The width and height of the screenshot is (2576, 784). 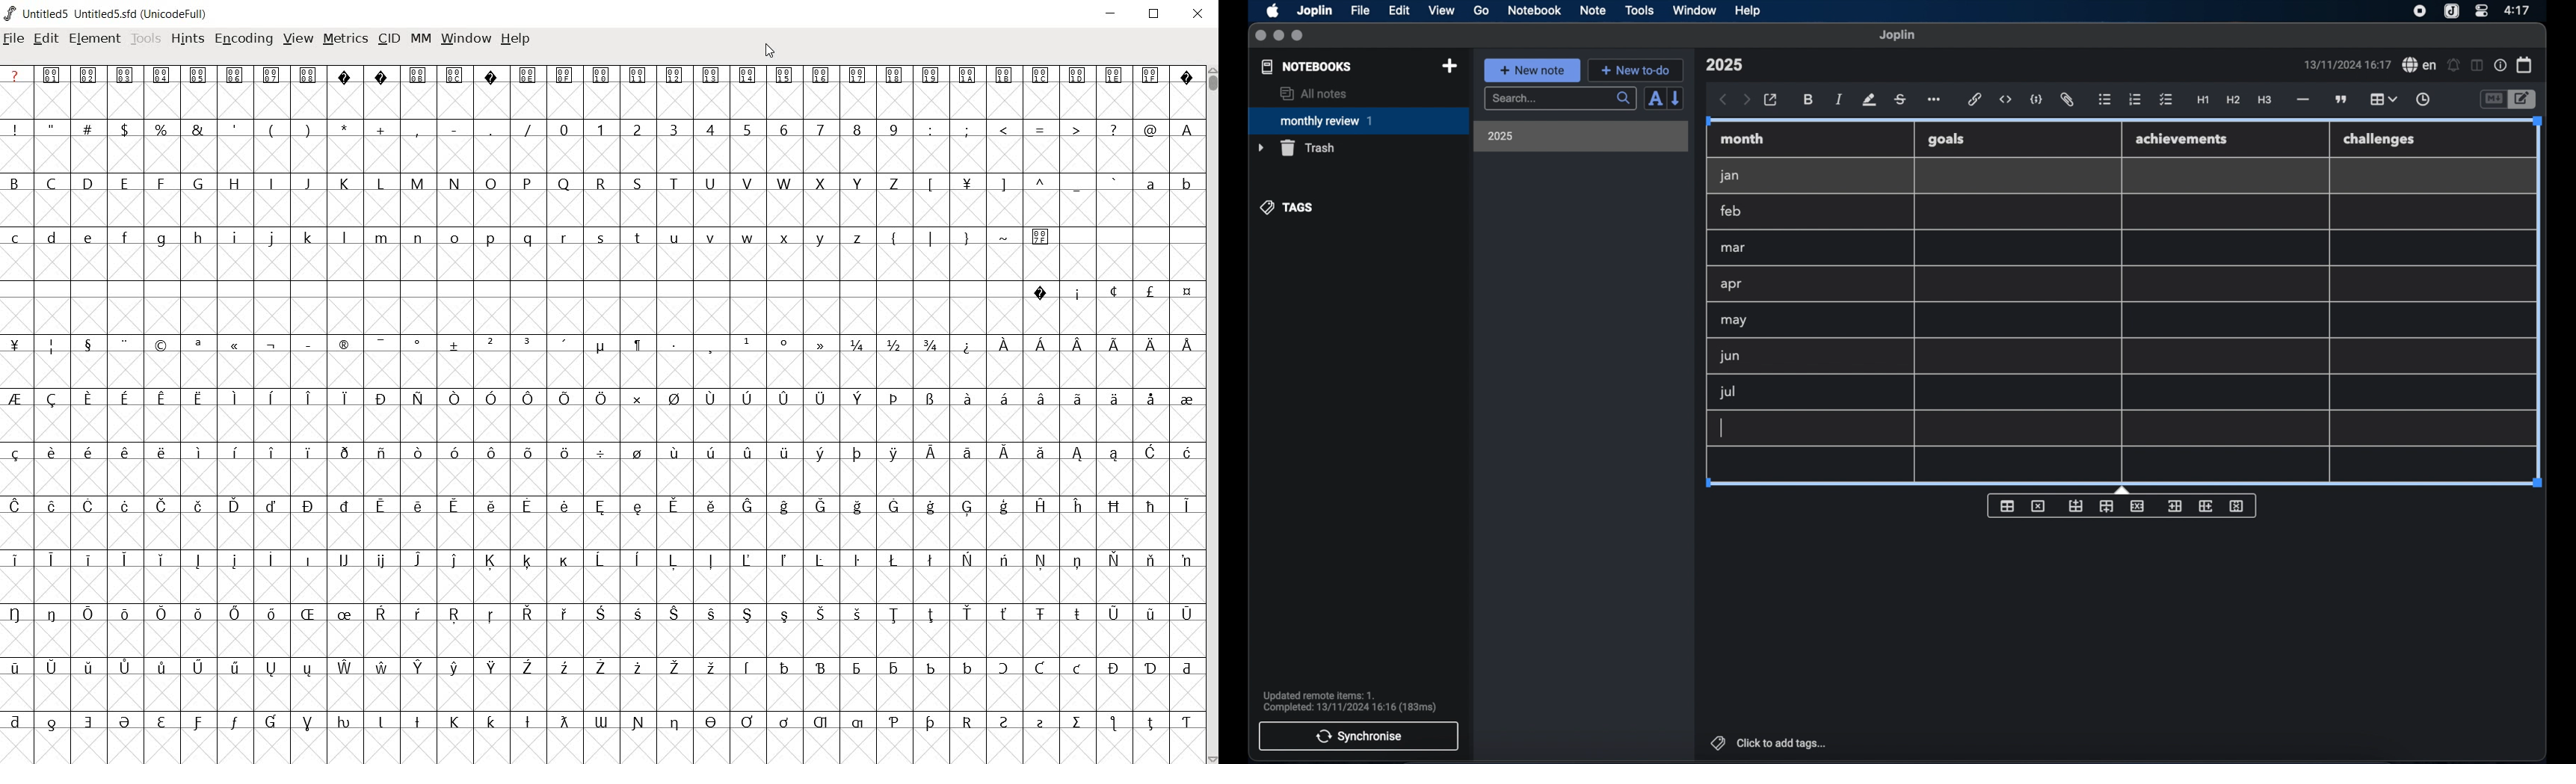 What do you see at coordinates (856, 130) in the screenshot?
I see `8` at bounding box center [856, 130].